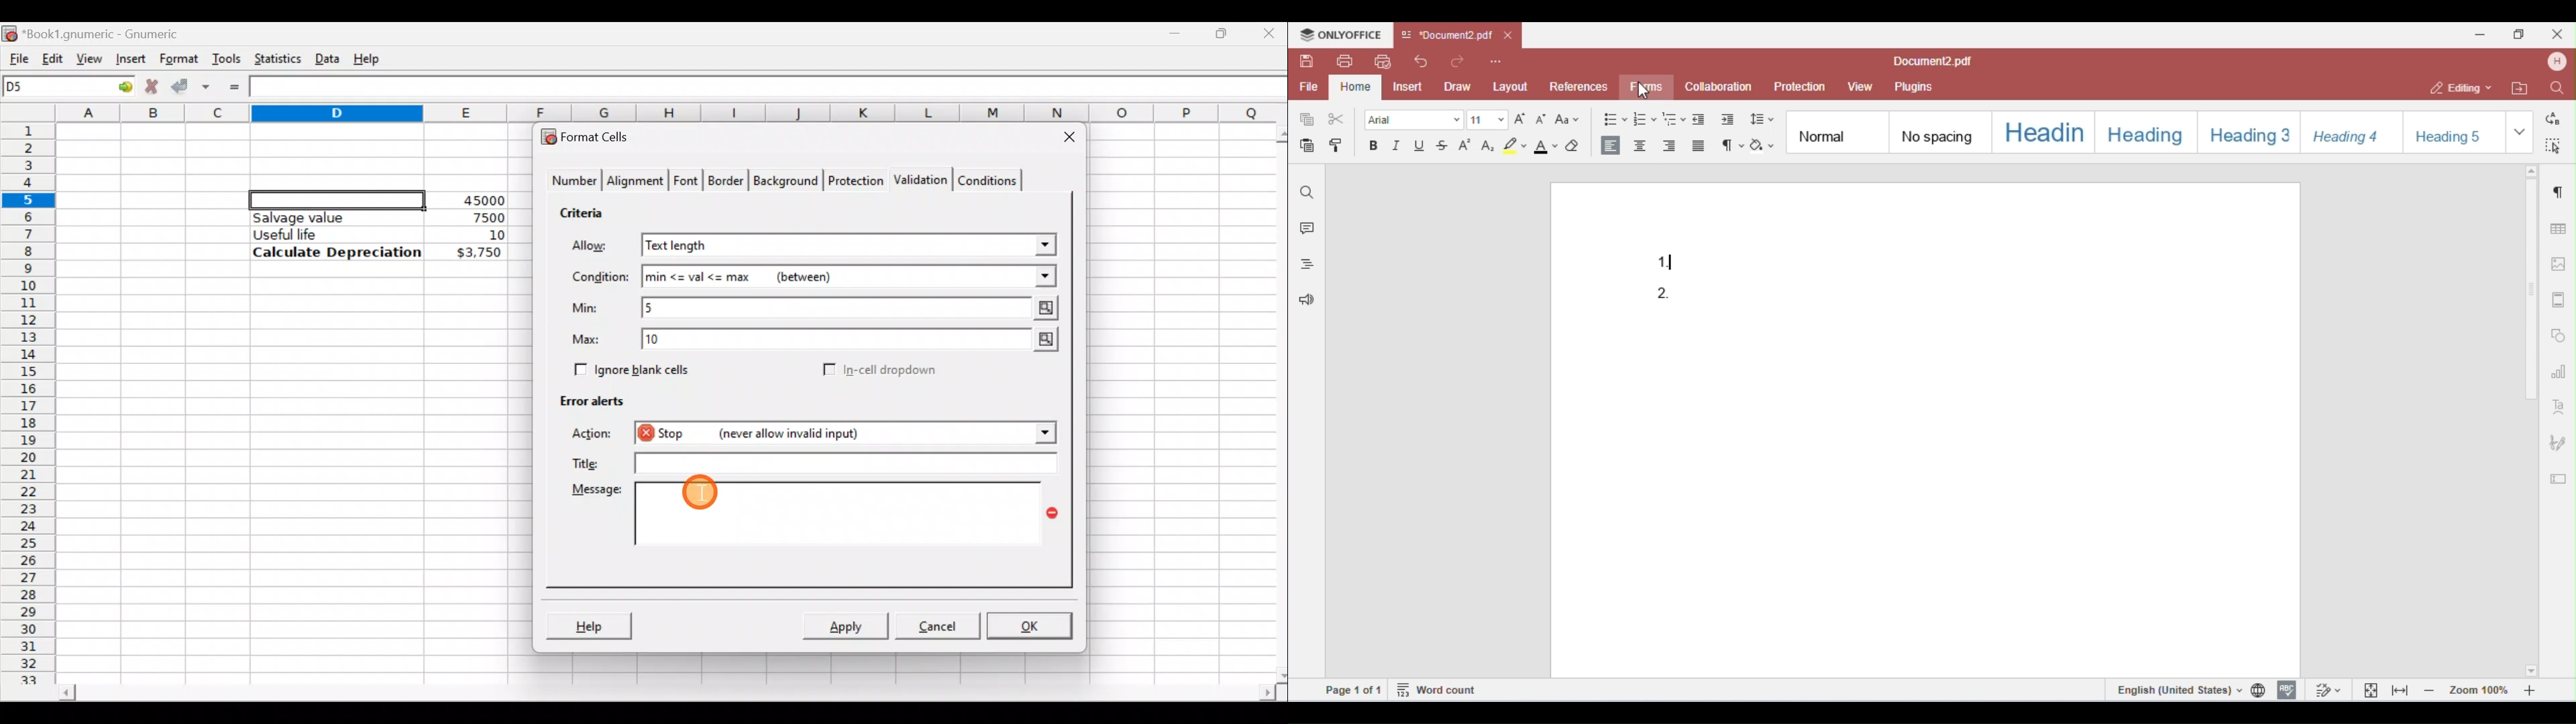  Describe the element at coordinates (727, 184) in the screenshot. I see `Border` at that location.